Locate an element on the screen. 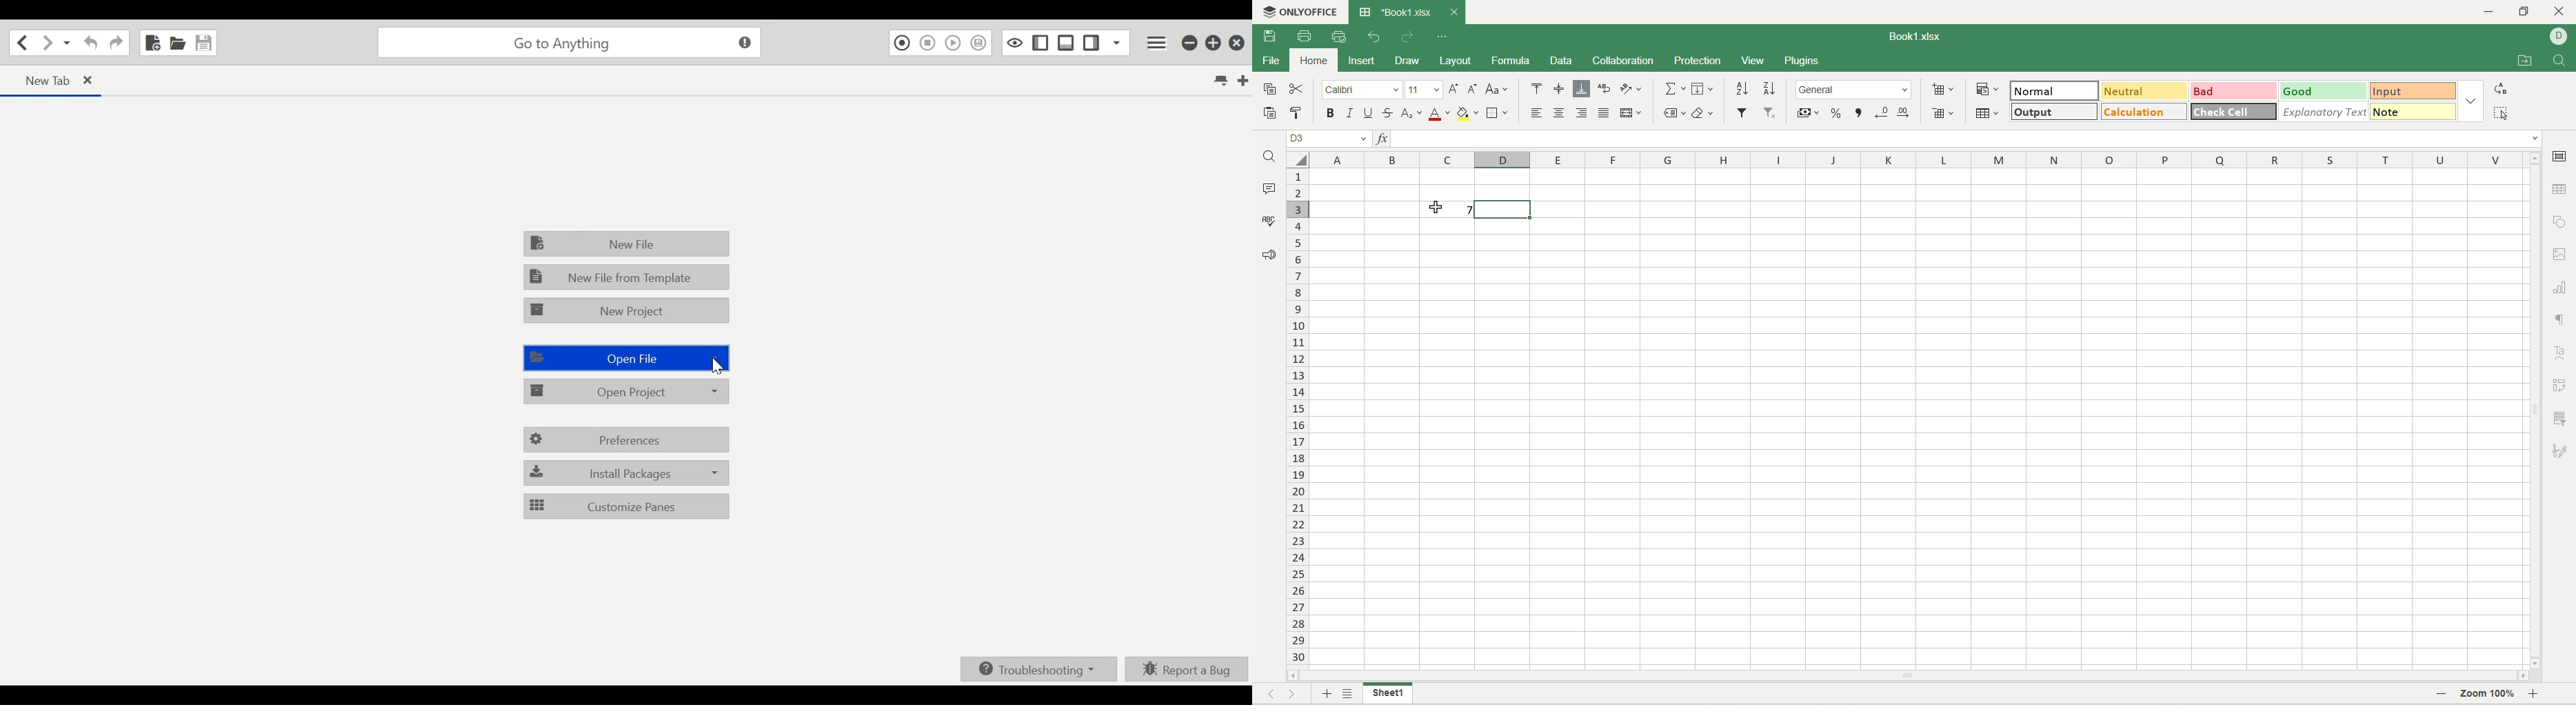 The image size is (2576, 728). Open Project is located at coordinates (628, 392).